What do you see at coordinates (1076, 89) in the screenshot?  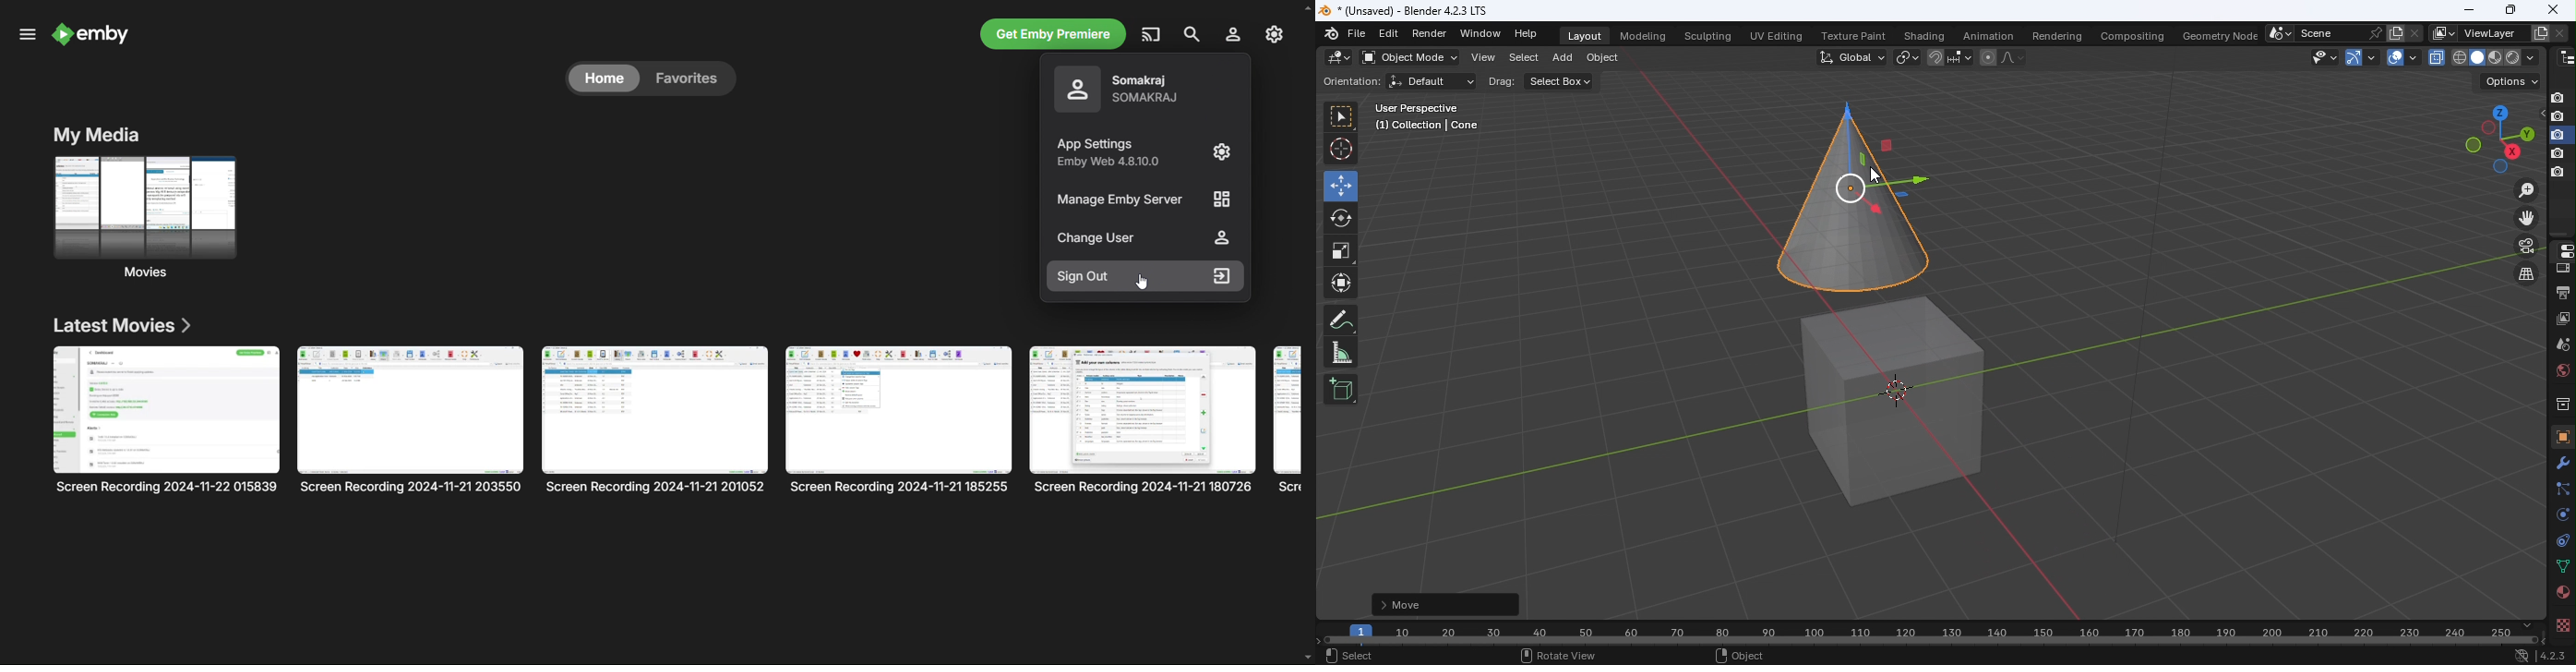 I see `profile picture` at bounding box center [1076, 89].